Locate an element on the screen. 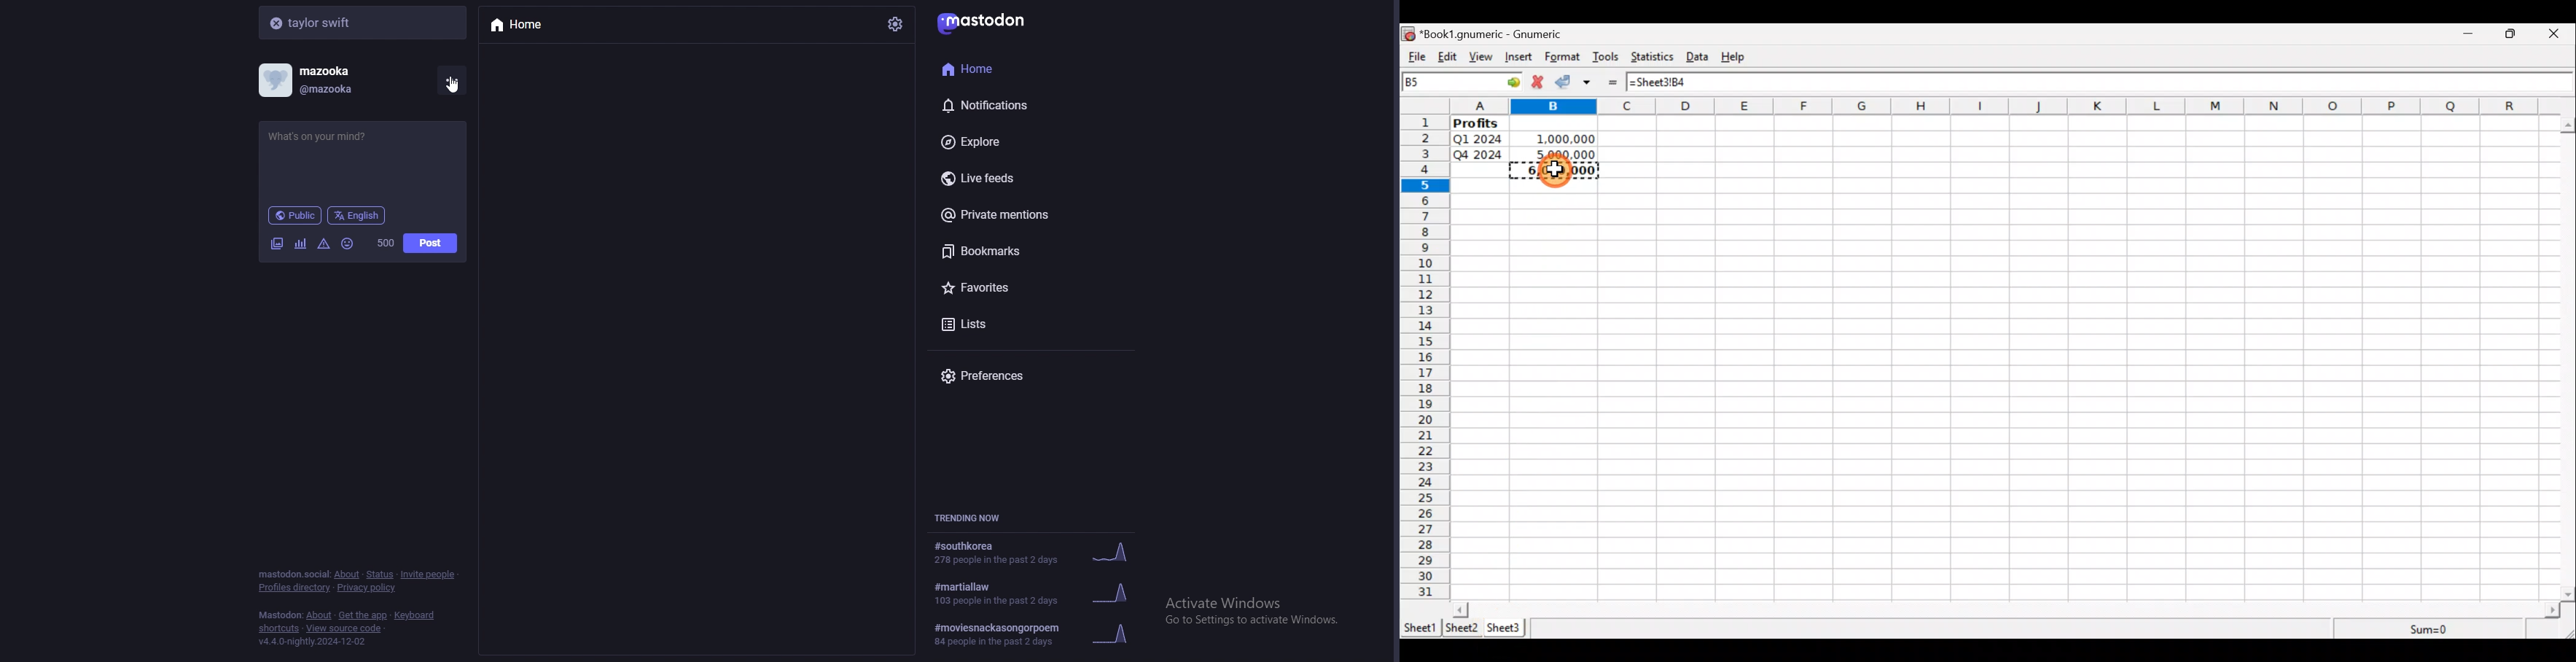 This screenshot has height=672, width=2576. trending is located at coordinates (1034, 593).